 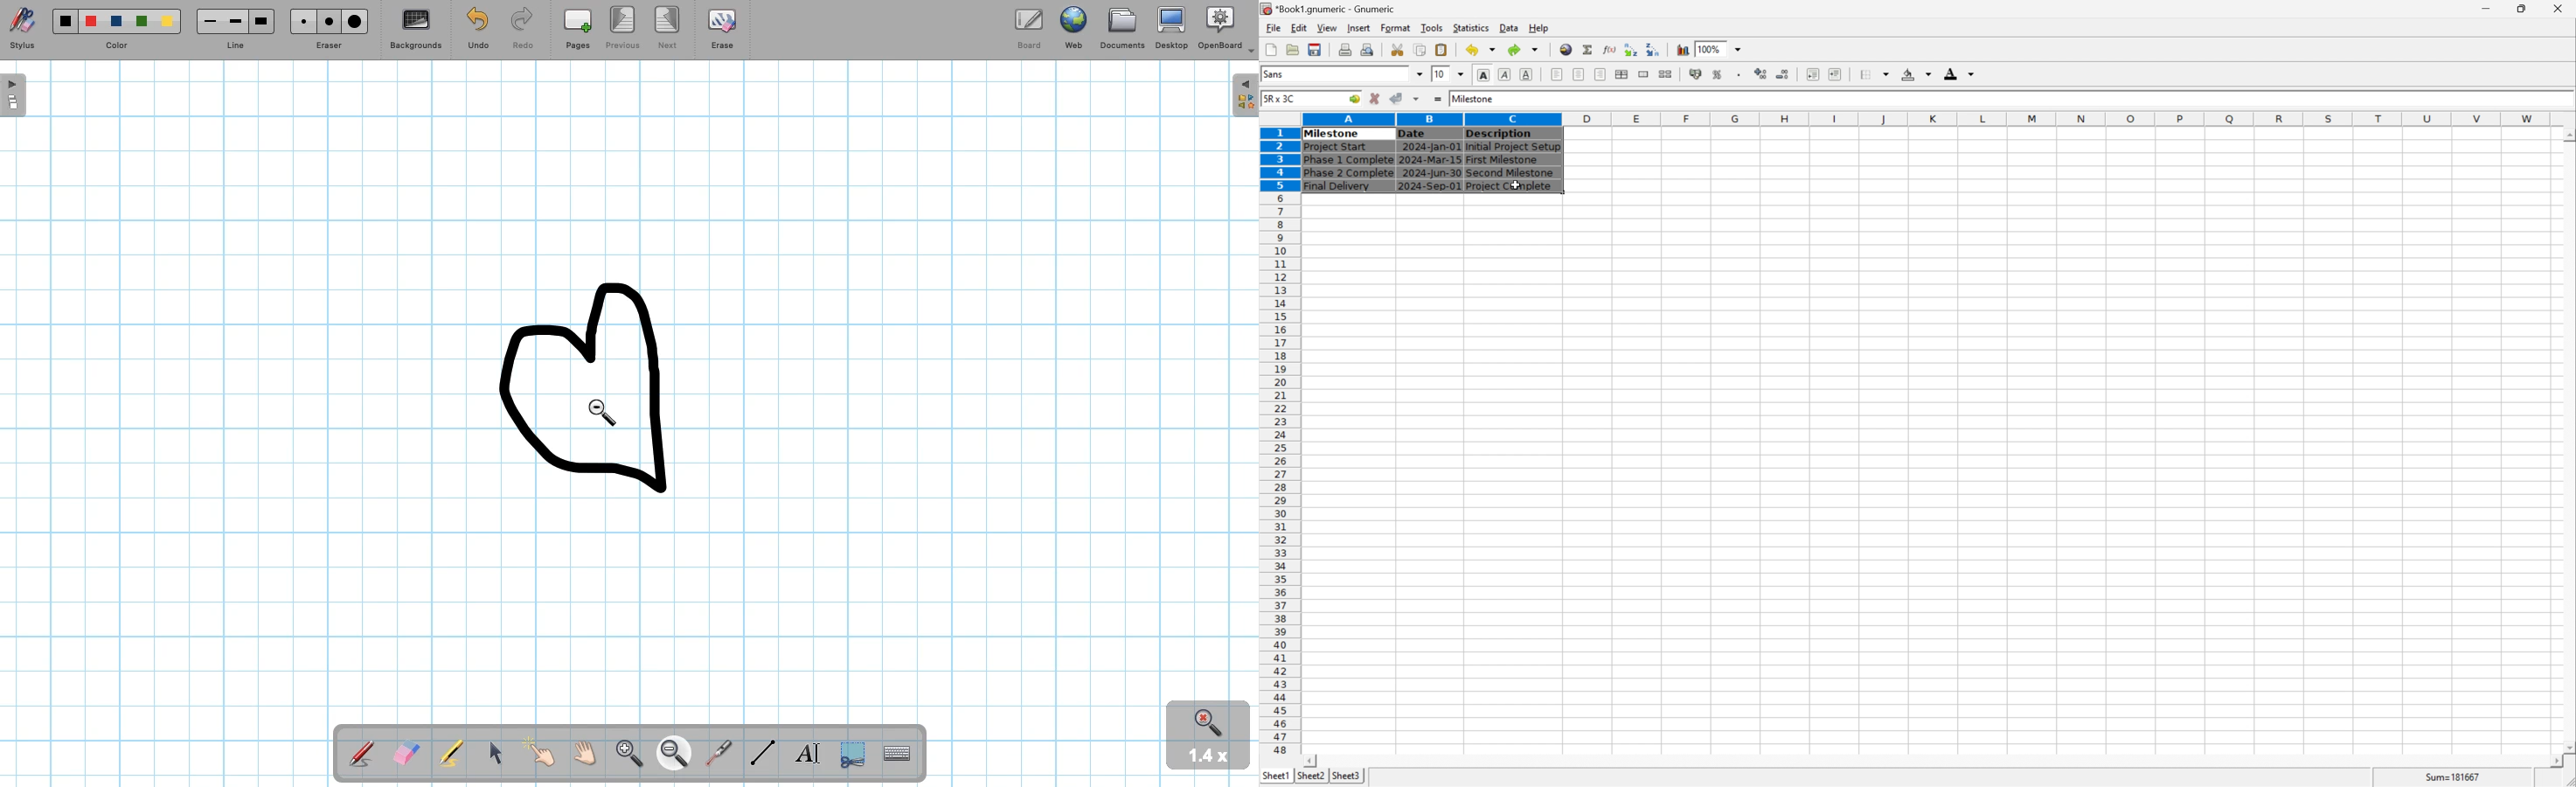 What do you see at coordinates (1353, 99) in the screenshot?
I see `go to` at bounding box center [1353, 99].